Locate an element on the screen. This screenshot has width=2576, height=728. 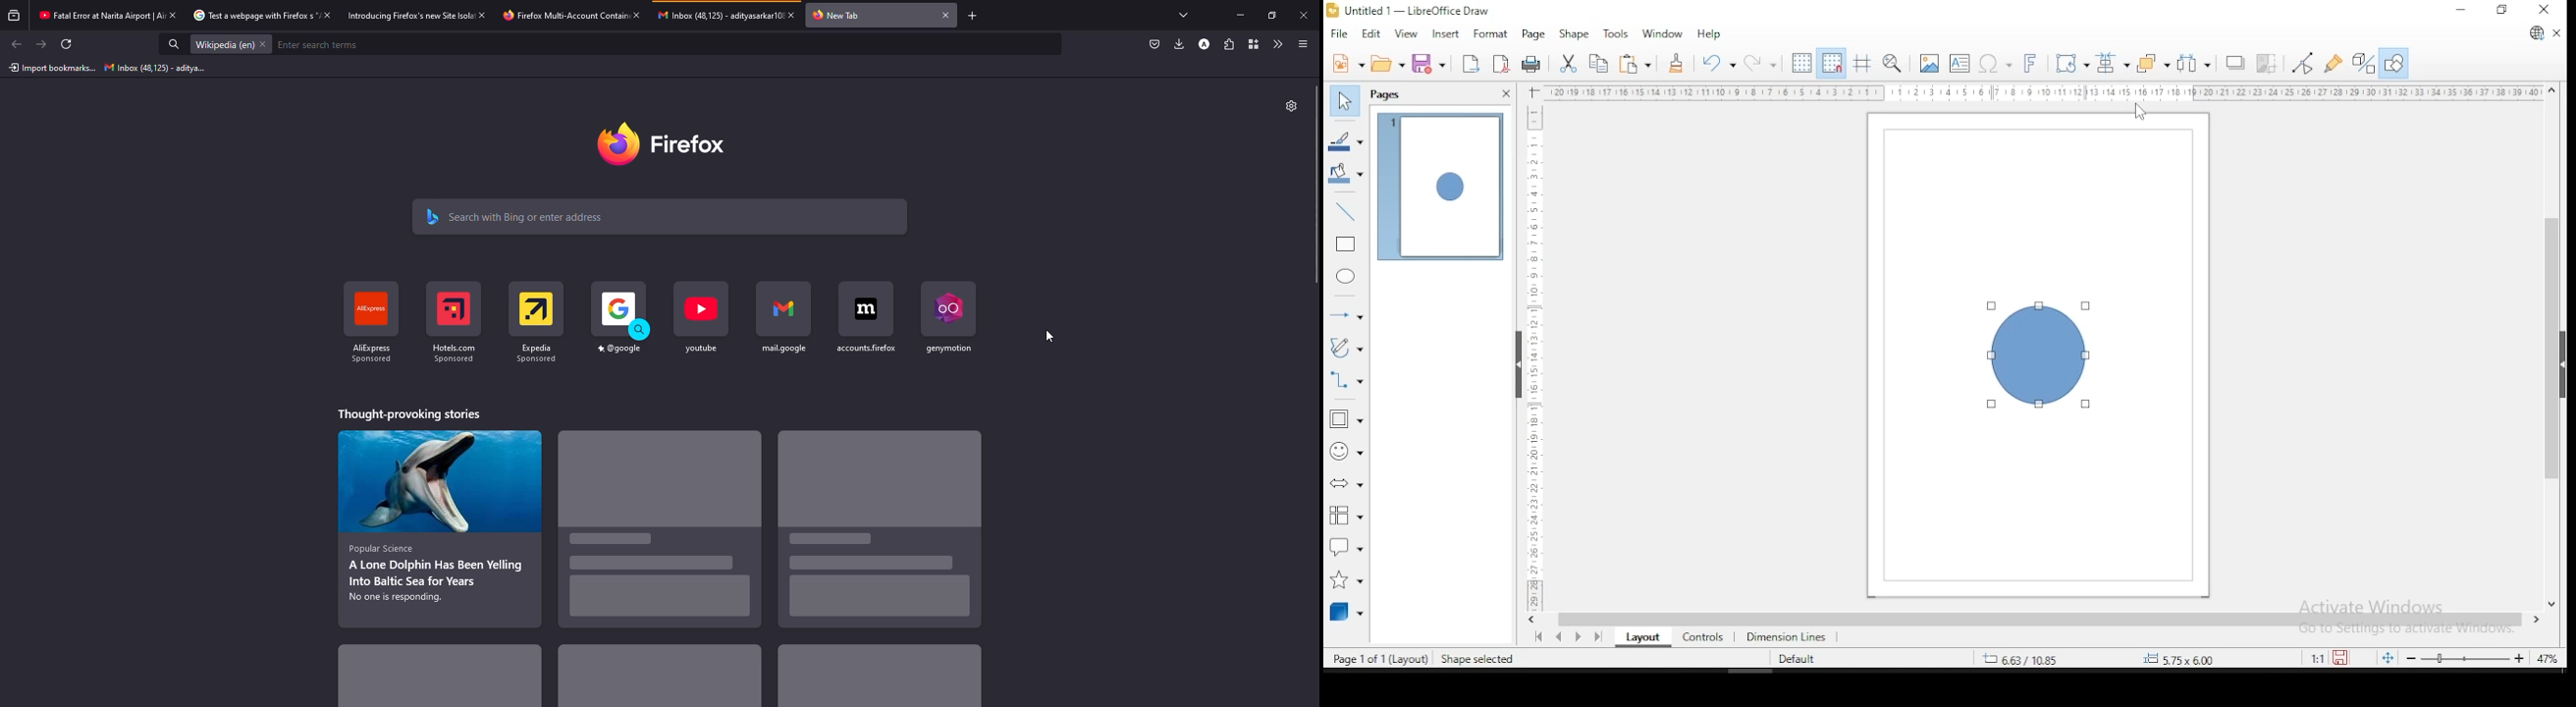
downloads is located at coordinates (1179, 45).